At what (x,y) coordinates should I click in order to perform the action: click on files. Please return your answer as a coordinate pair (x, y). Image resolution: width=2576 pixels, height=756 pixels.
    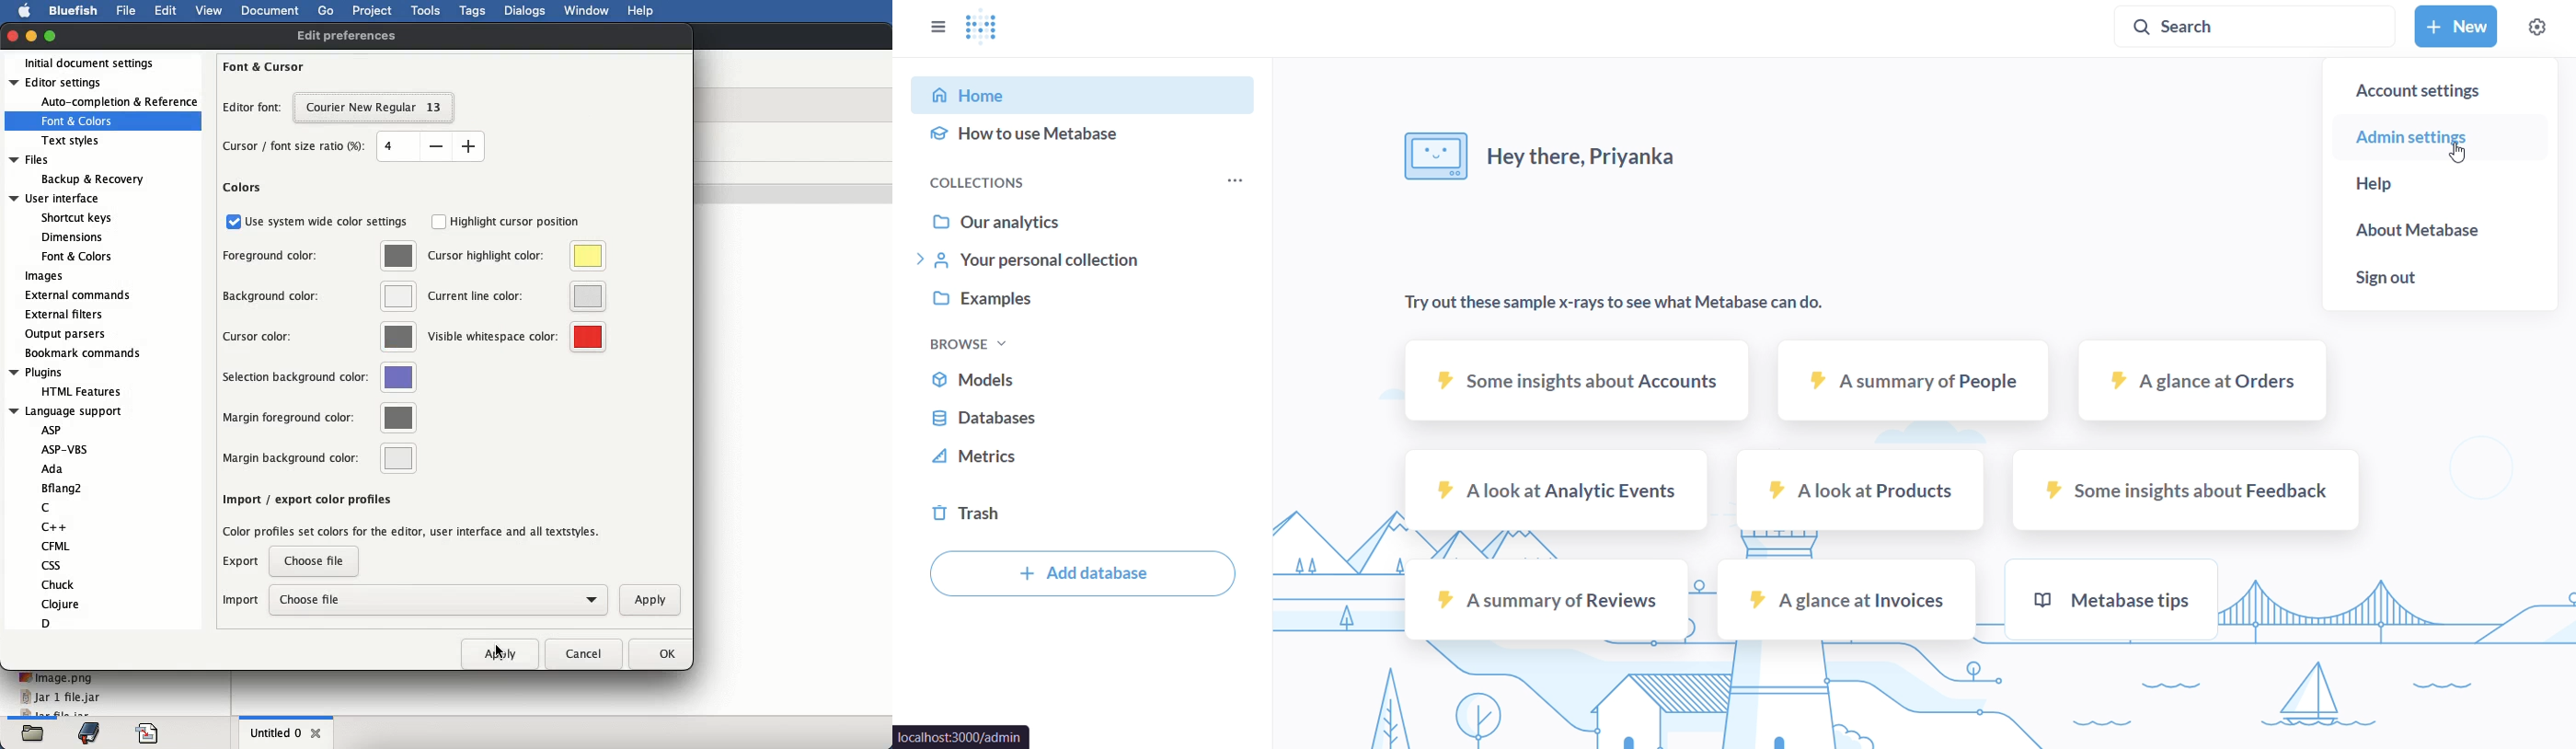
    Looking at the image, I should click on (33, 733).